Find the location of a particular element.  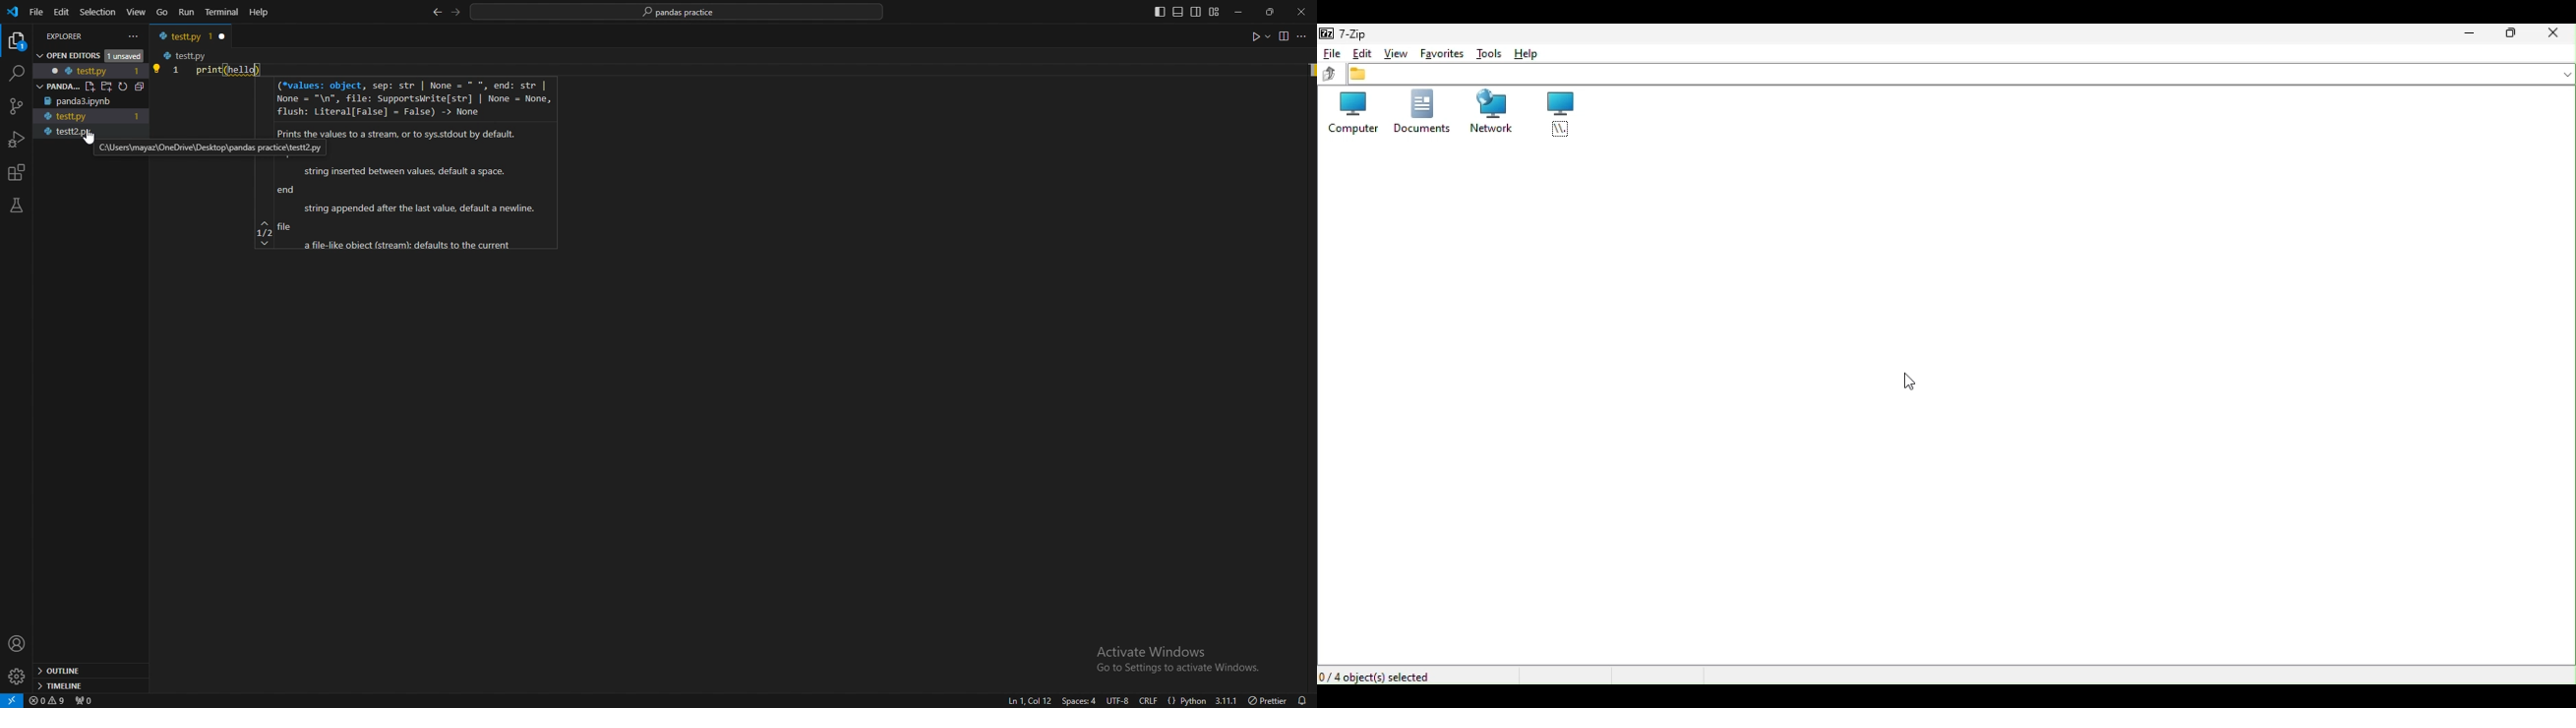

Documents is located at coordinates (1421, 113).